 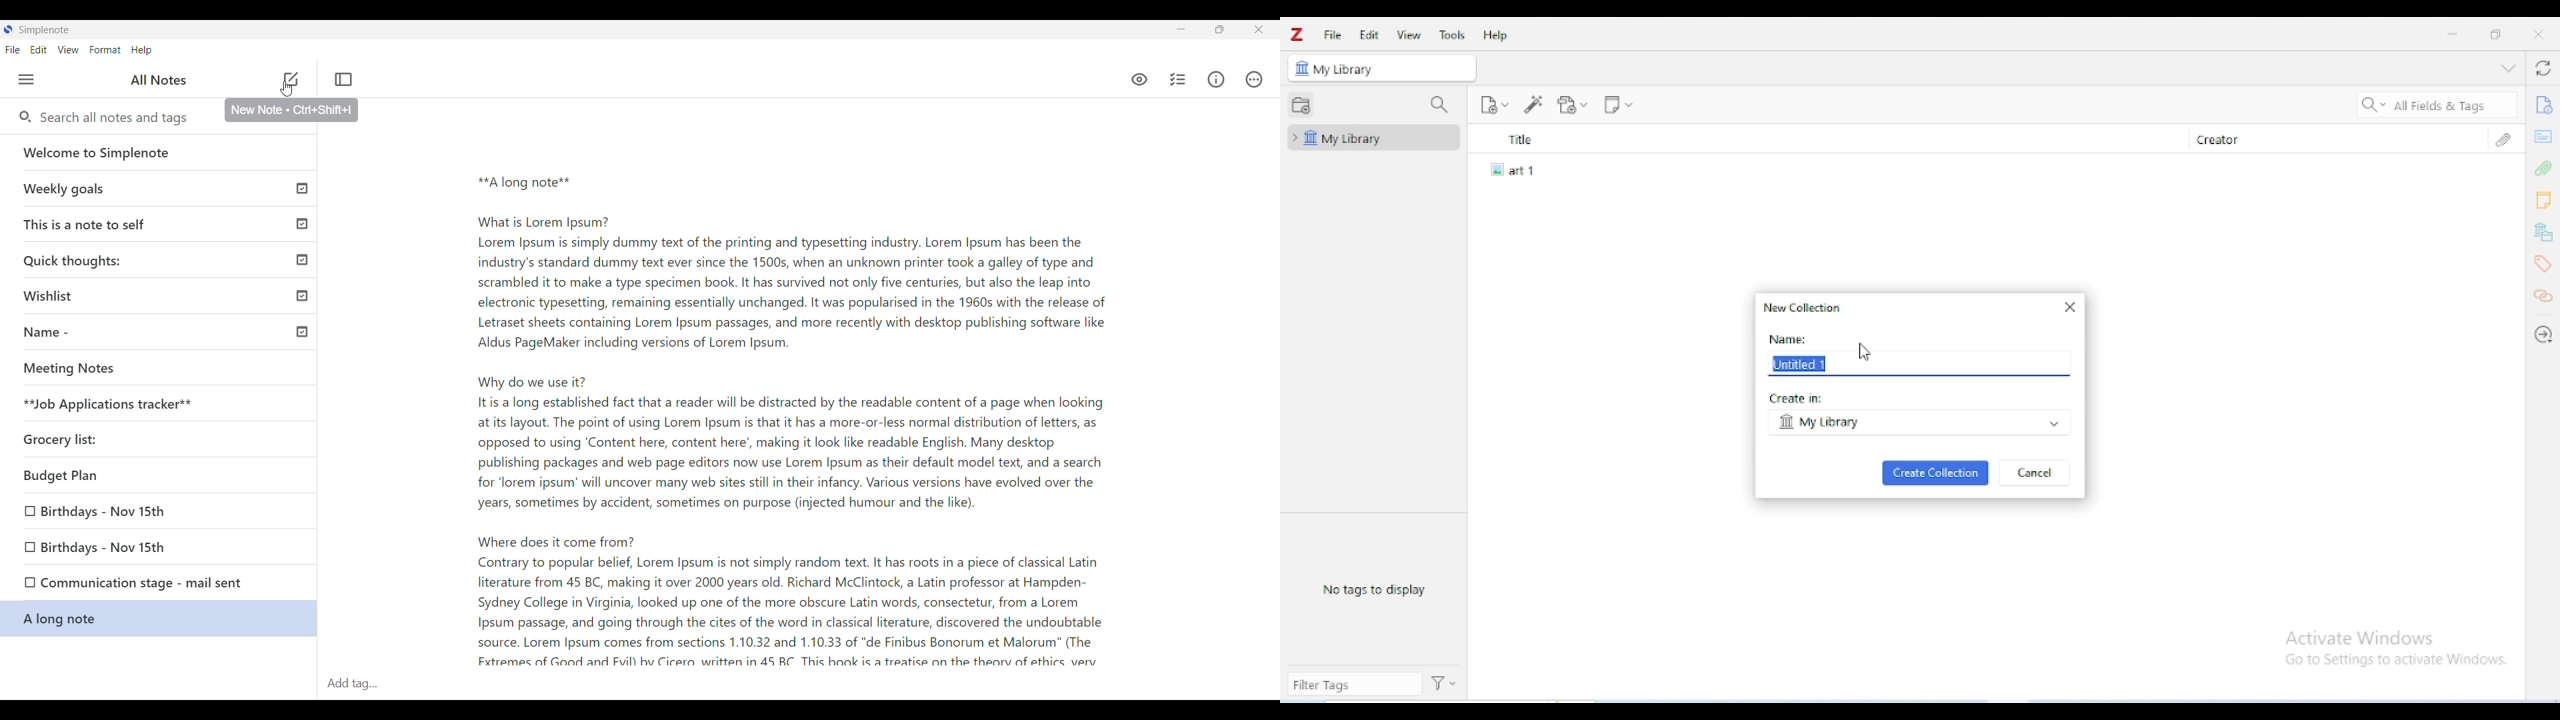 What do you see at coordinates (149, 581) in the screenshot?
I see `Communication stage - mail sent` at bounding box center [149, 581].